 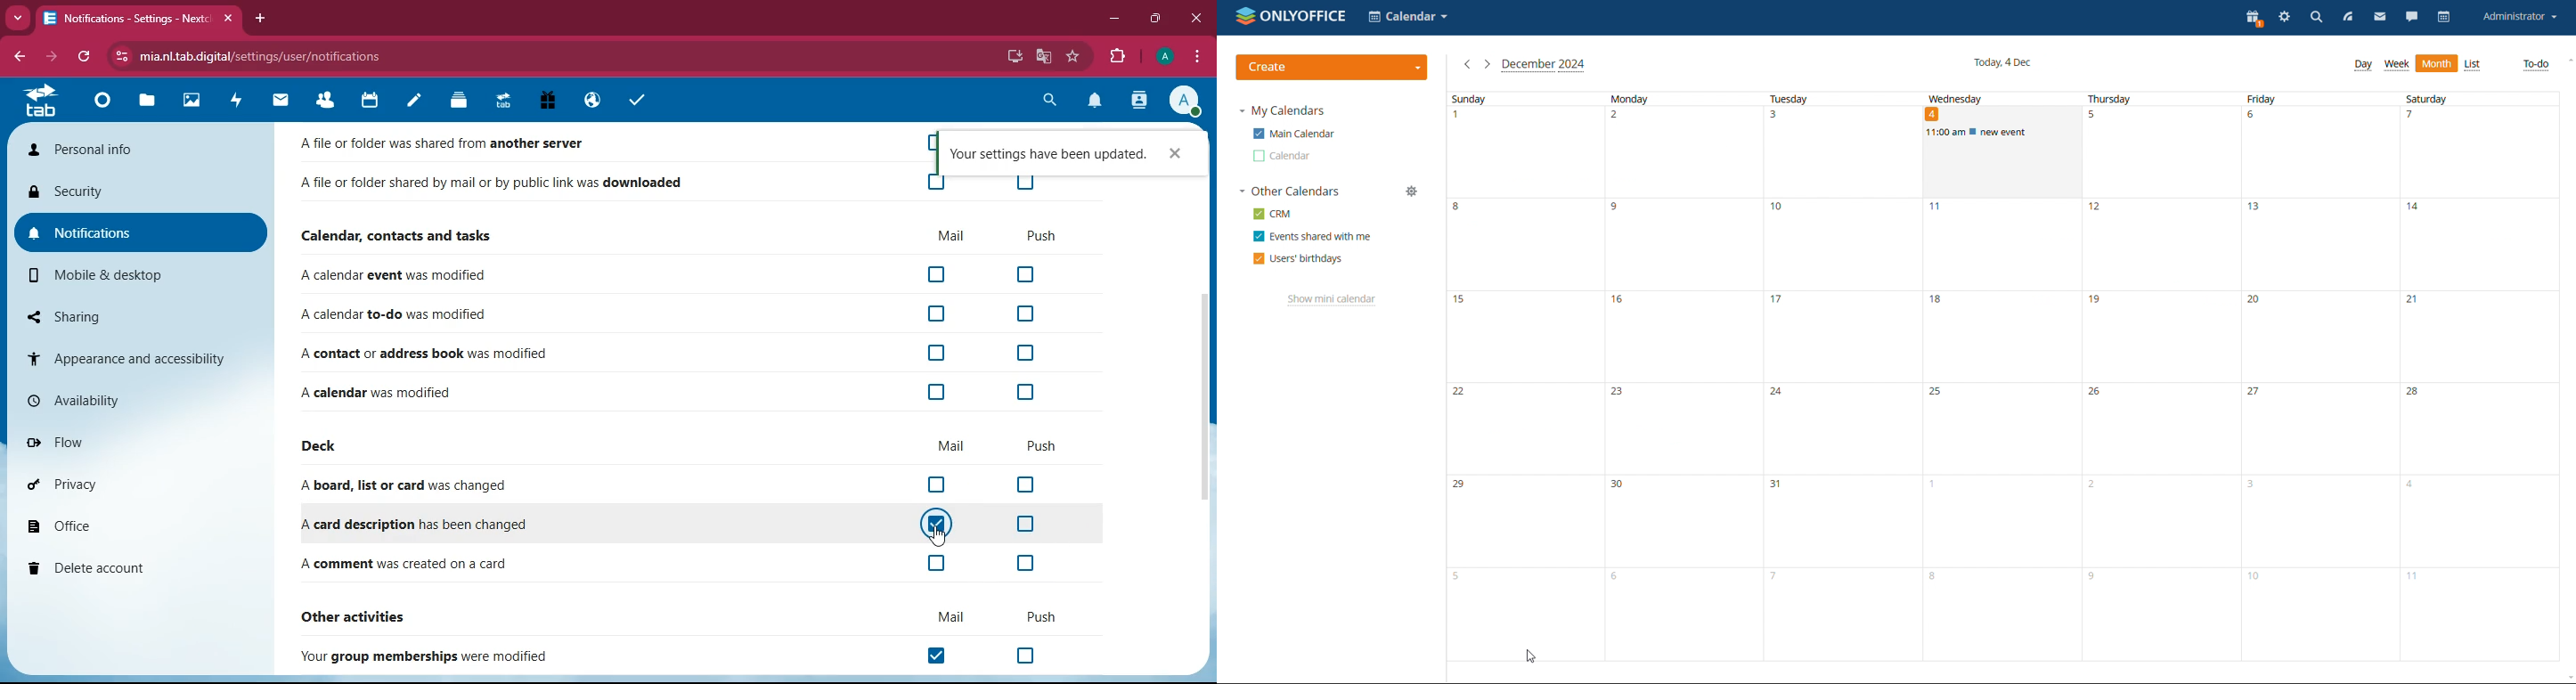 What do you see at coordinates (15, 18) in the screenshot?
I see `more` at bounding box center [15, 18].